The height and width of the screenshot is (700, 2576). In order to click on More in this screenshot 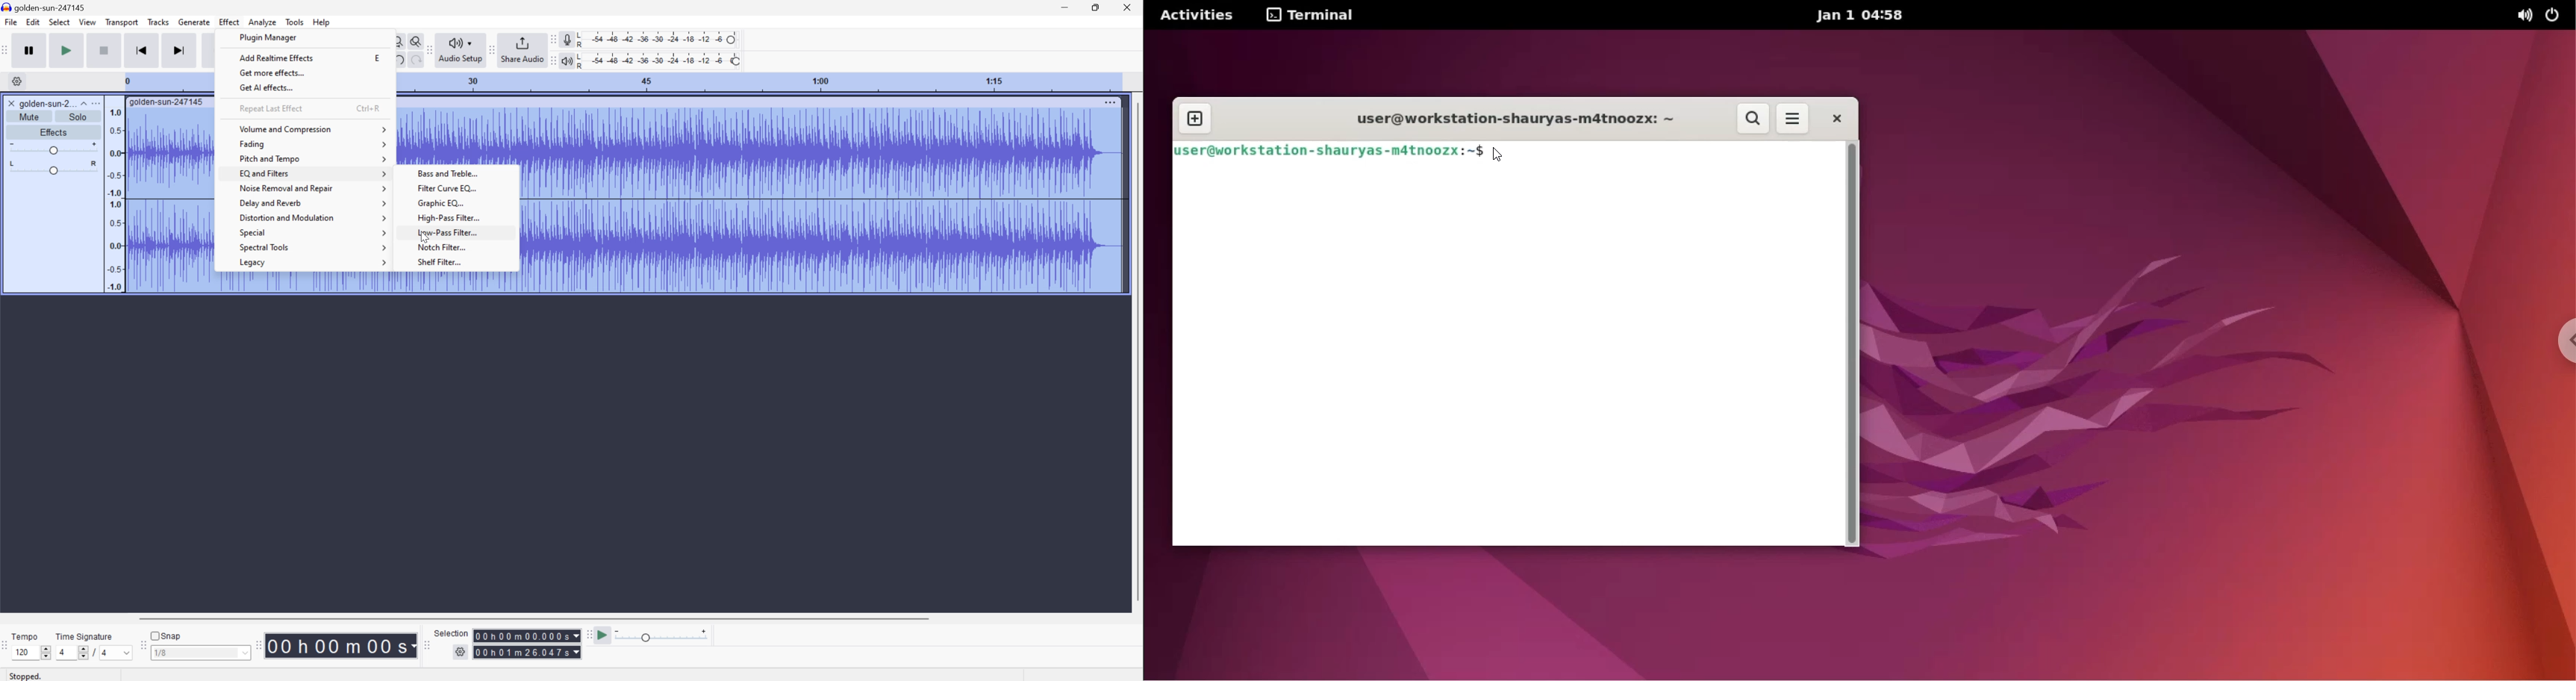, I will do `click(95, 103)`.